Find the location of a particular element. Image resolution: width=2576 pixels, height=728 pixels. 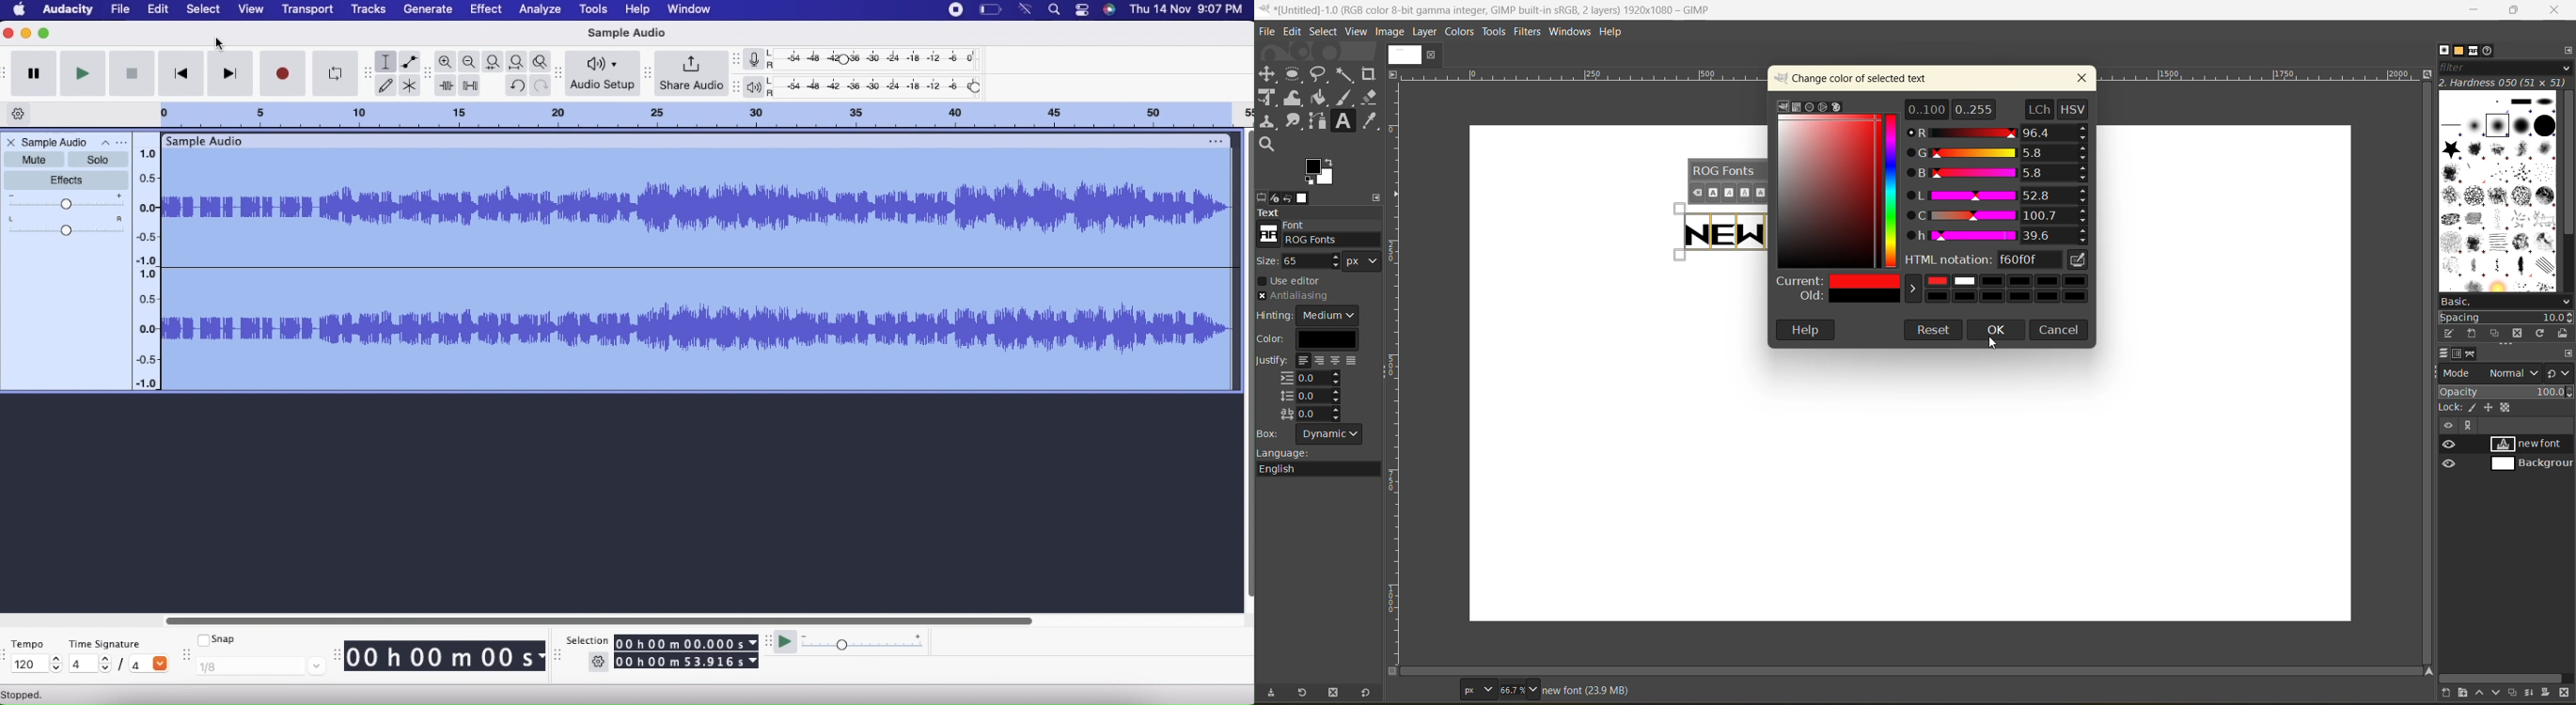

File is located at coordinates (120, 8).